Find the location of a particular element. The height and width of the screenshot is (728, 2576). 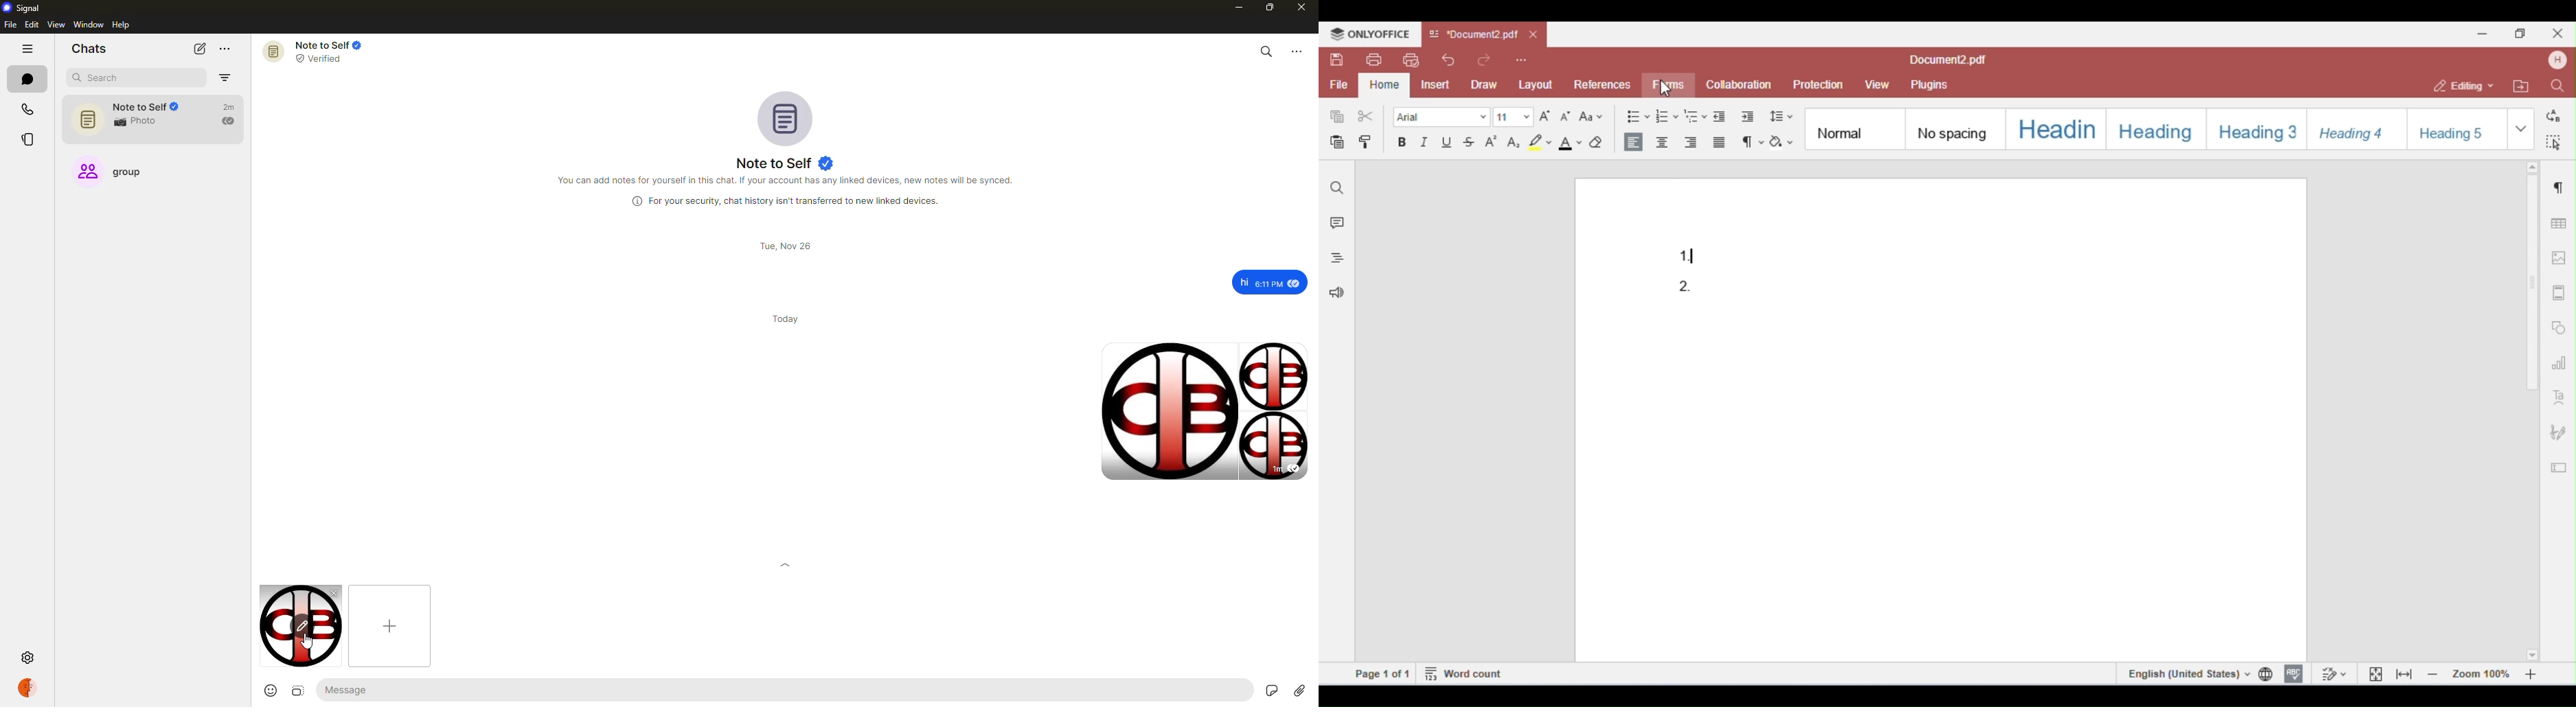

view is located at coordinates (56, 25).